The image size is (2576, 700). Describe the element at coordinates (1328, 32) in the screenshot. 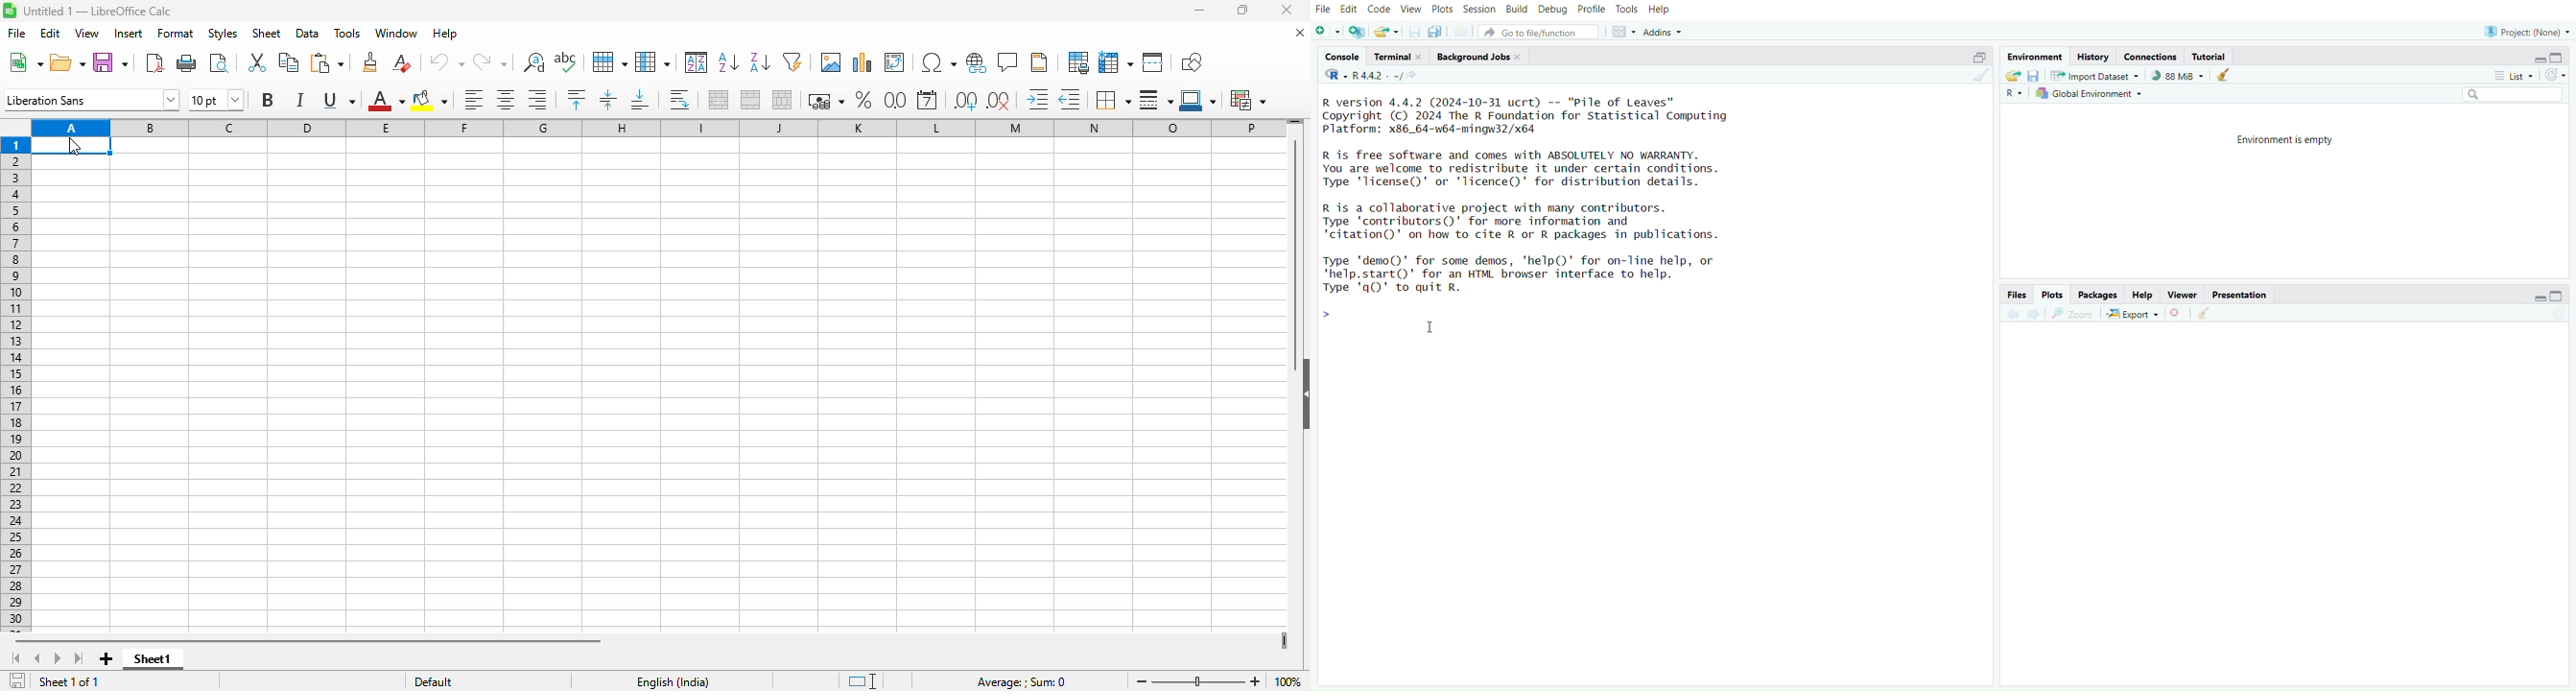

I see `new script` at that location.